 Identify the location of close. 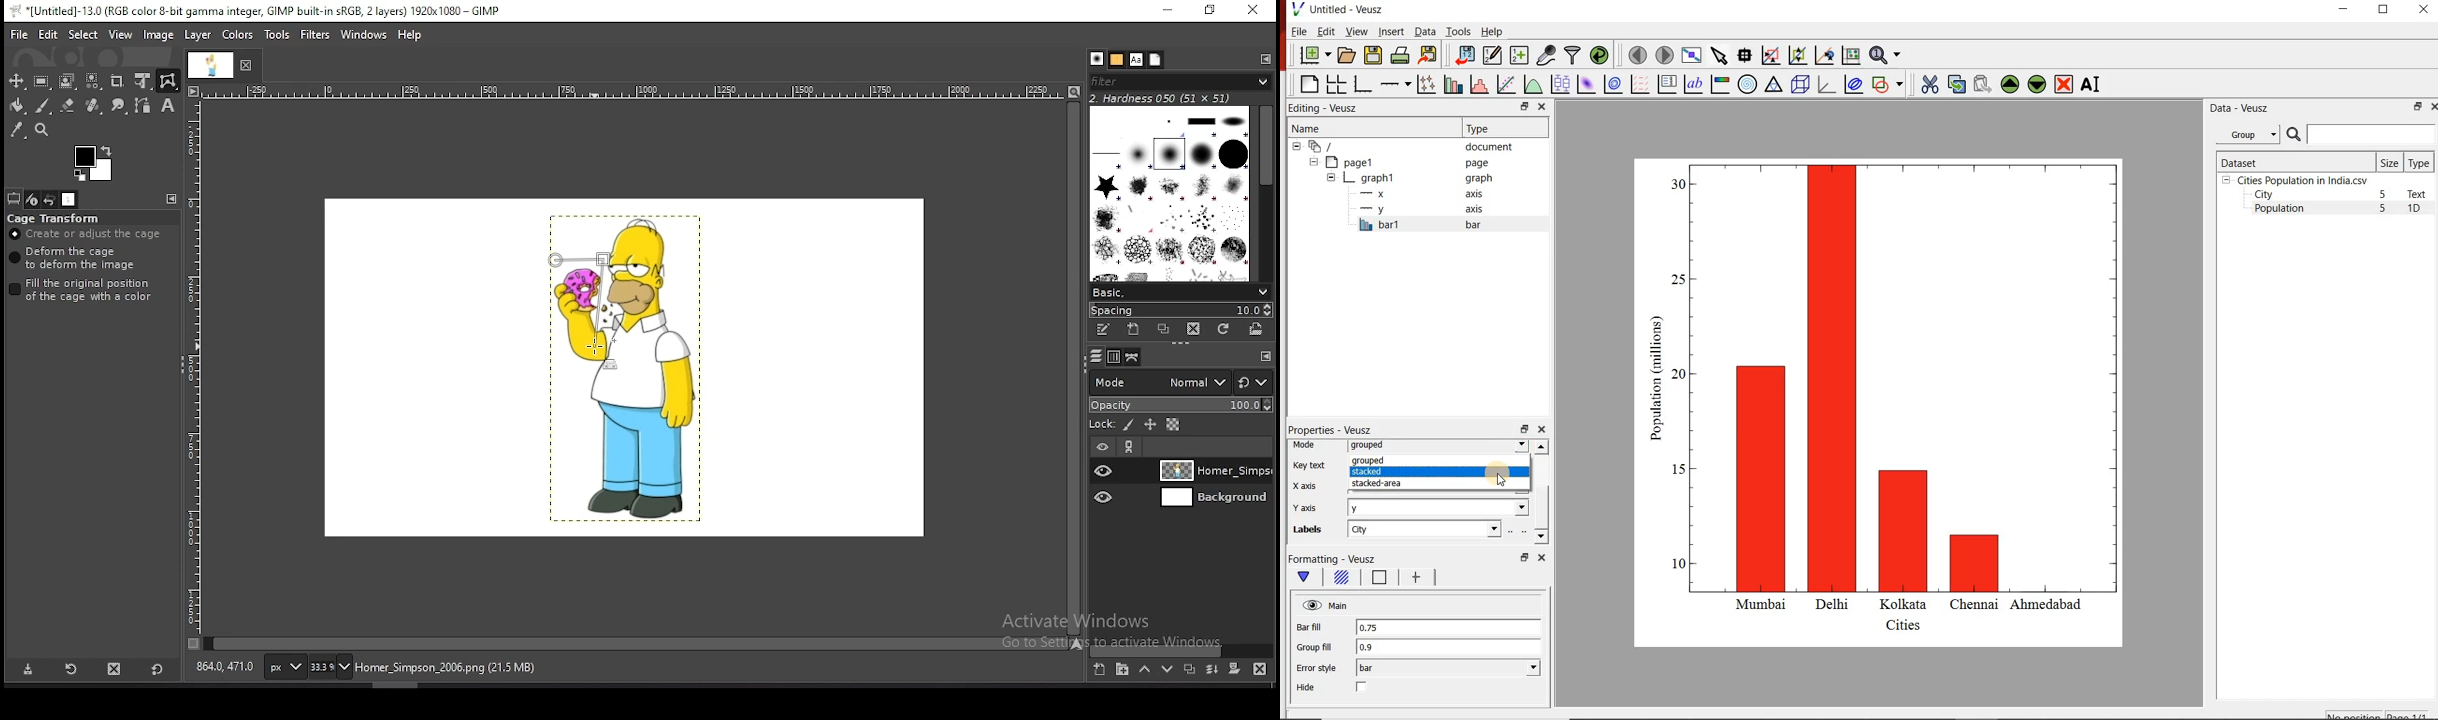
(1543, 106).